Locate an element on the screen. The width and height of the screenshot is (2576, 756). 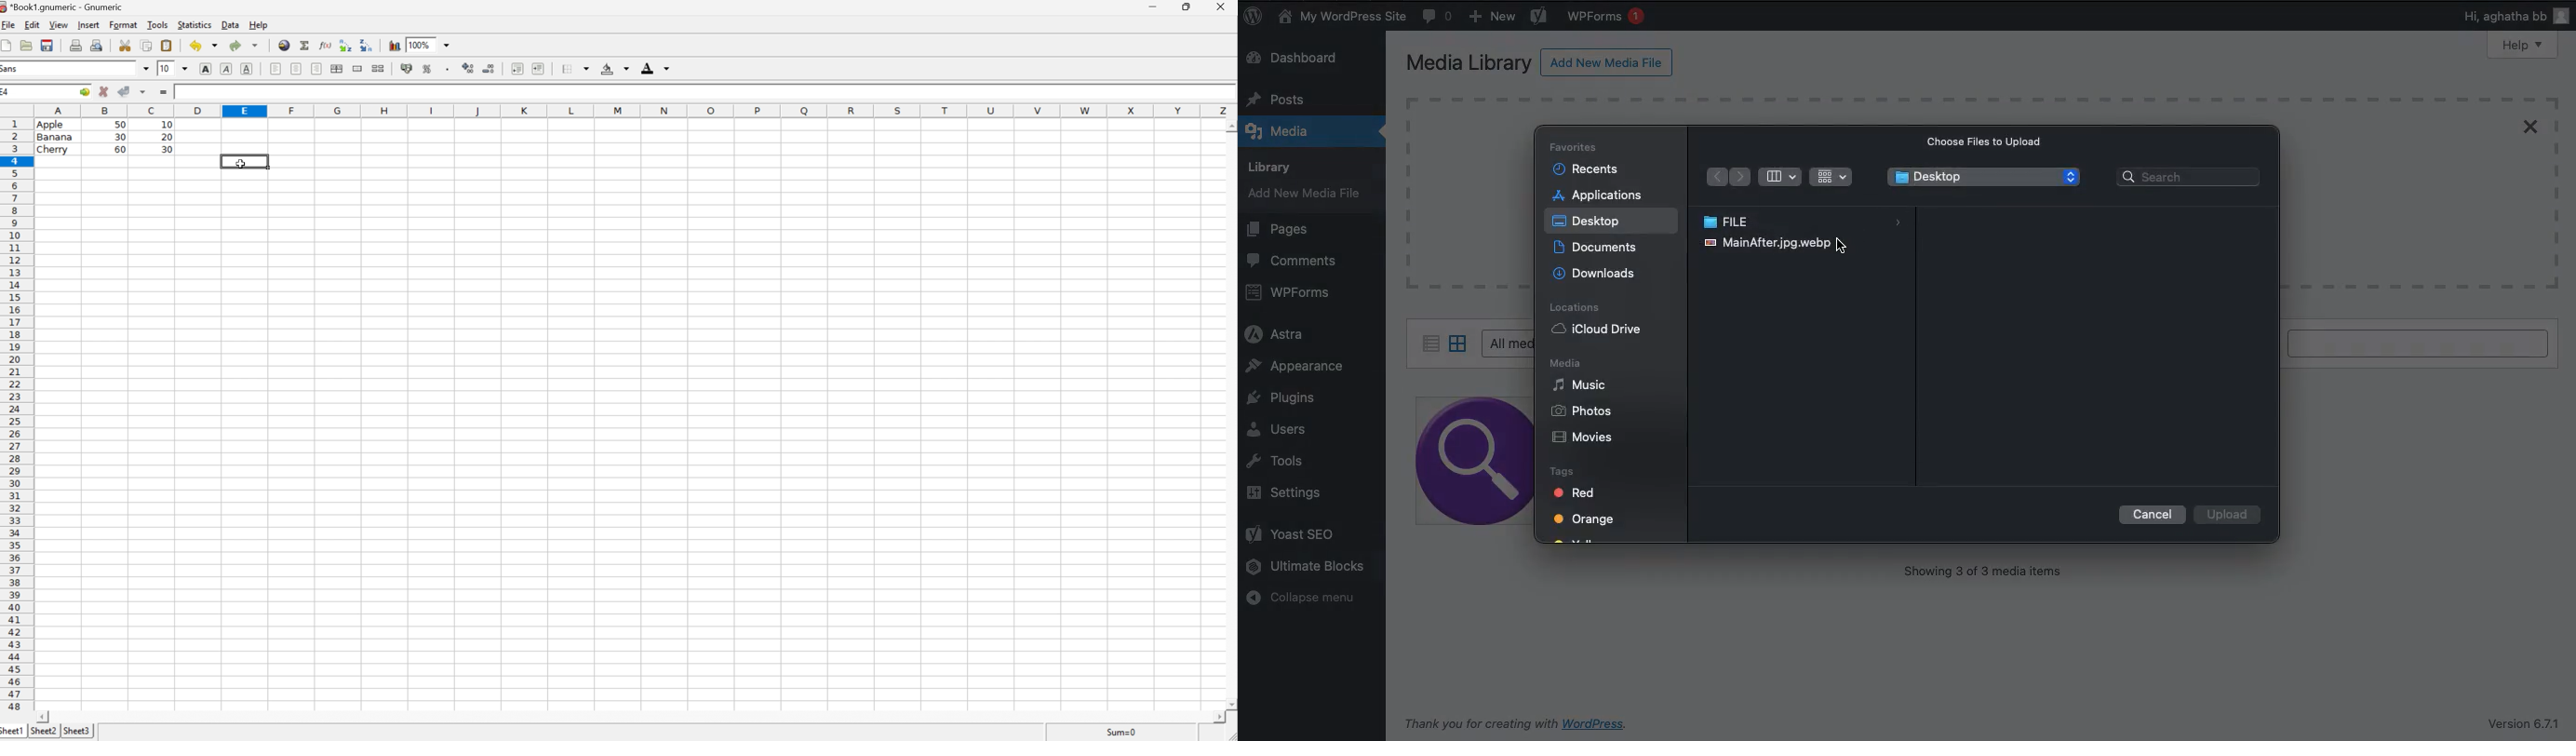
Showing 3 of 3 media items is located at coordinates (1982, 572).